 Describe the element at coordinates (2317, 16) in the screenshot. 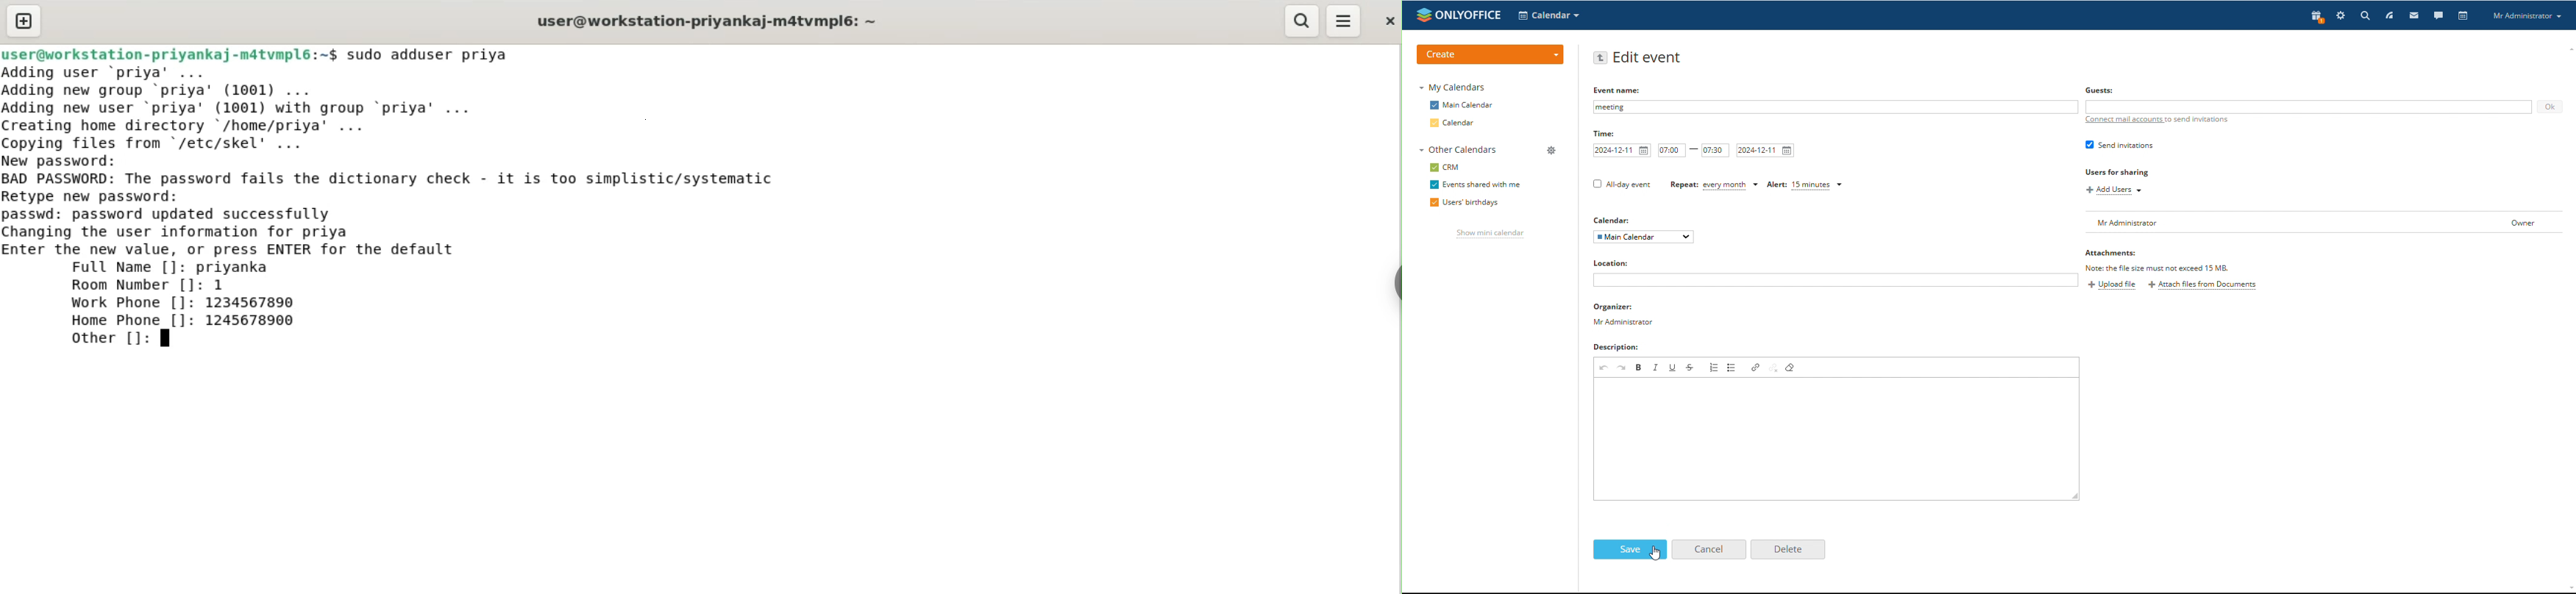

I see `present` at that location.